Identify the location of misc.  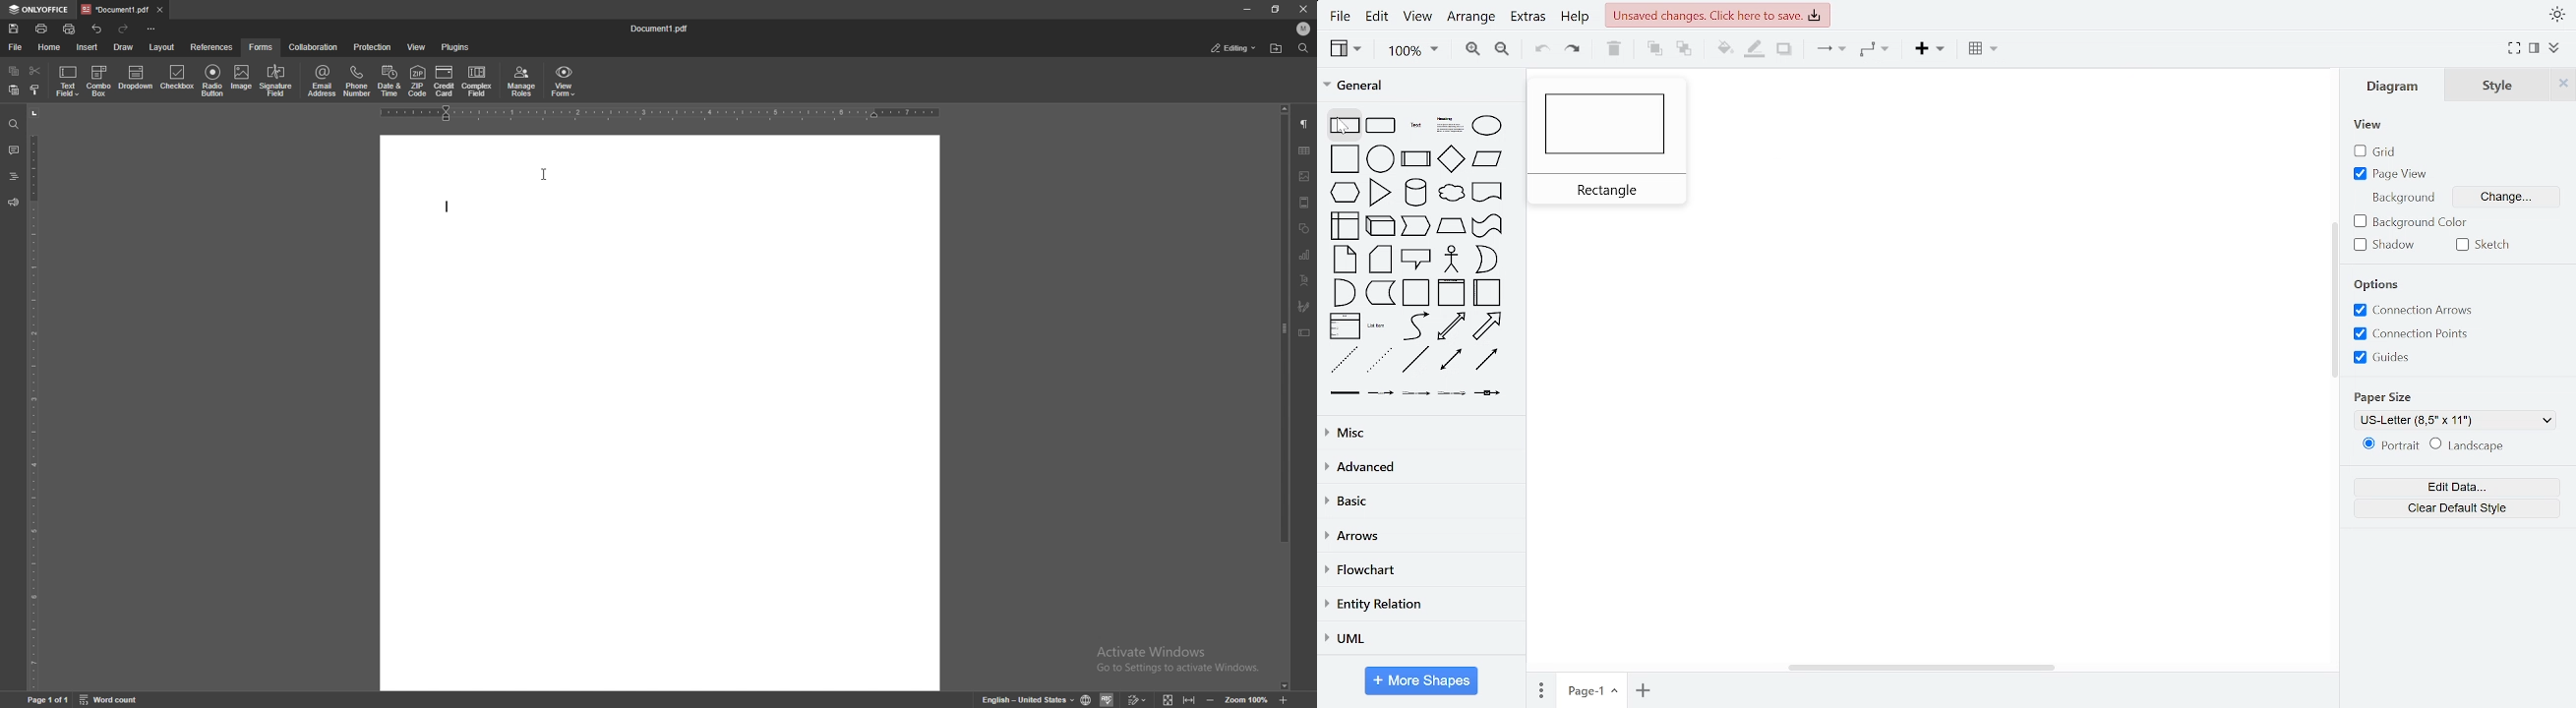
(1417, 432).